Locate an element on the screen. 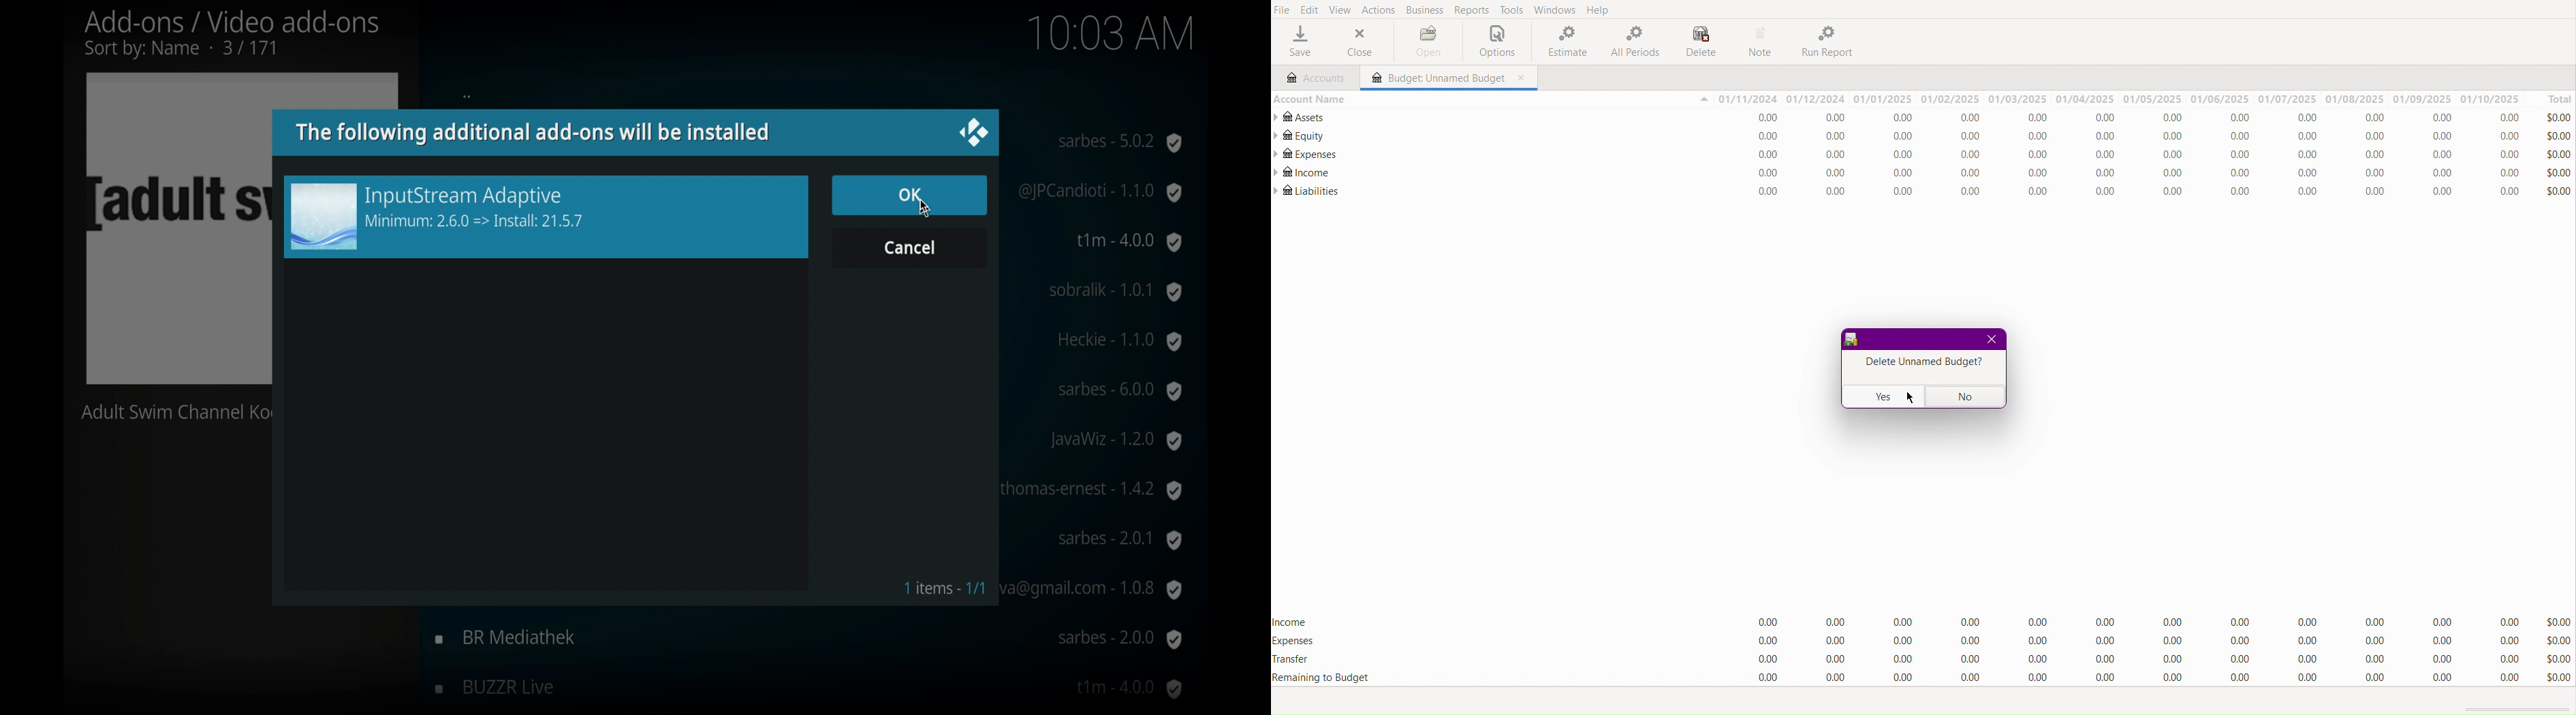  Assets Values is located at coordinates (2137, 118).